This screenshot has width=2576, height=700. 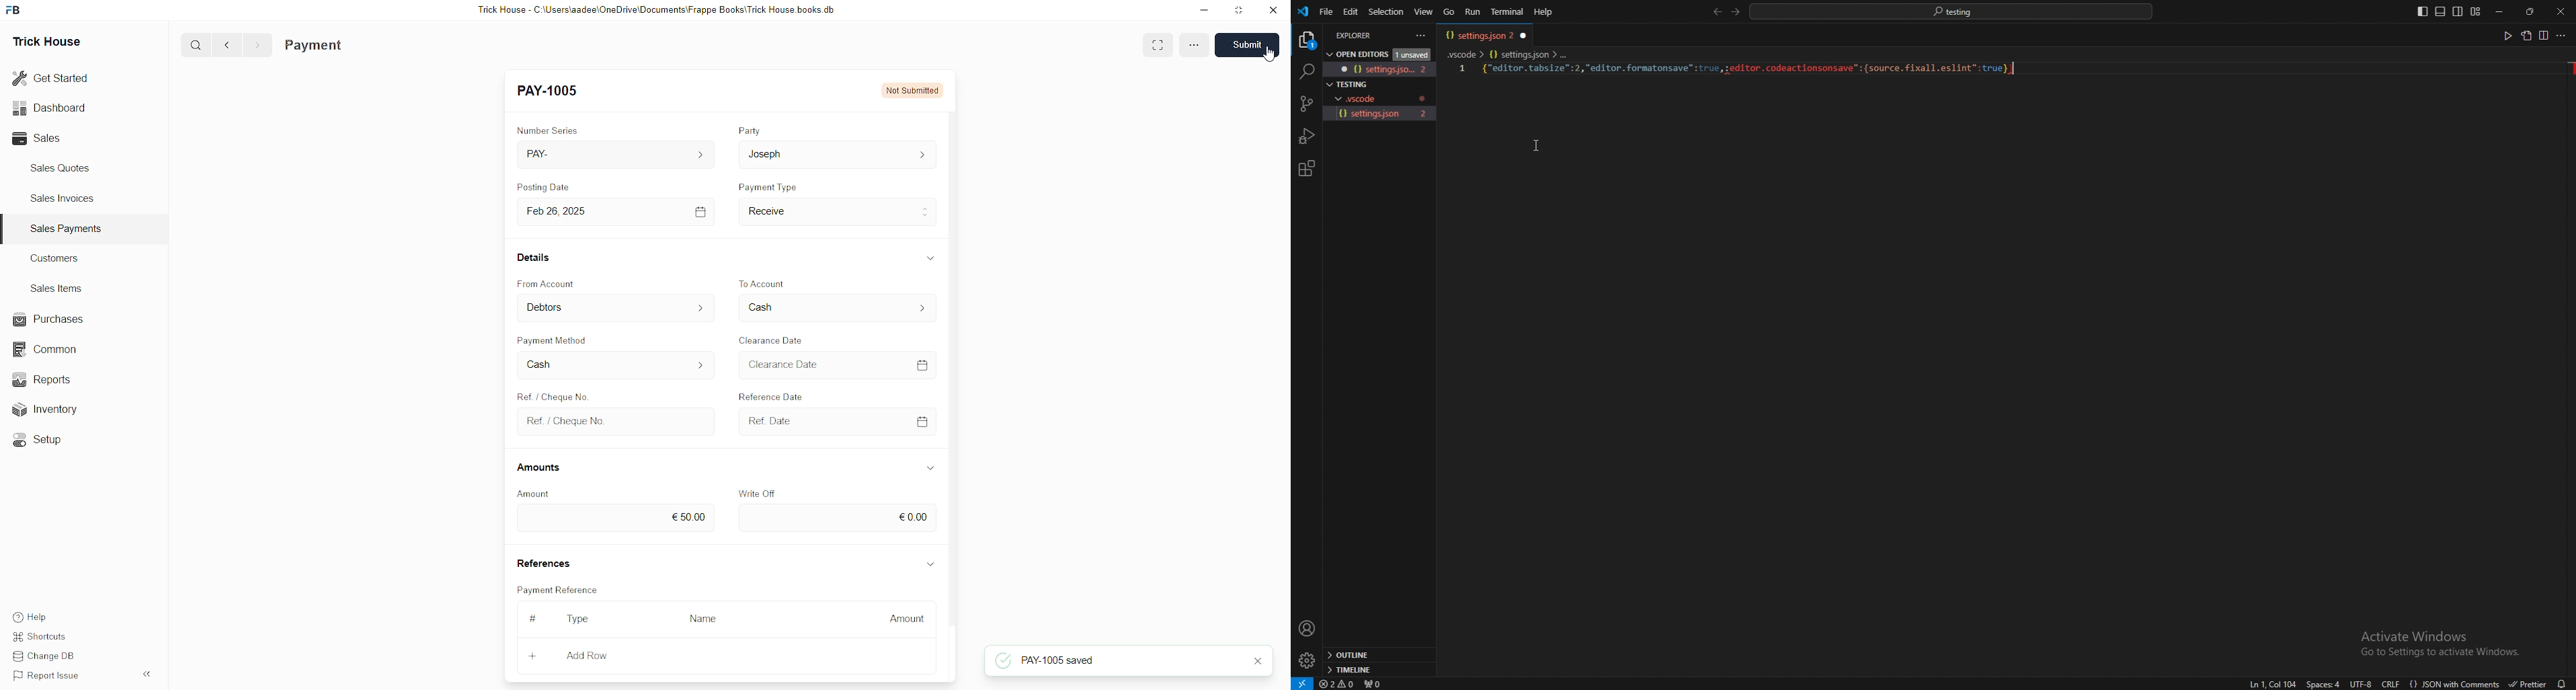 What do you see at coordinates (51, 79) in the screenshot?
I see `Get Started` at bounding box center [51, 79].